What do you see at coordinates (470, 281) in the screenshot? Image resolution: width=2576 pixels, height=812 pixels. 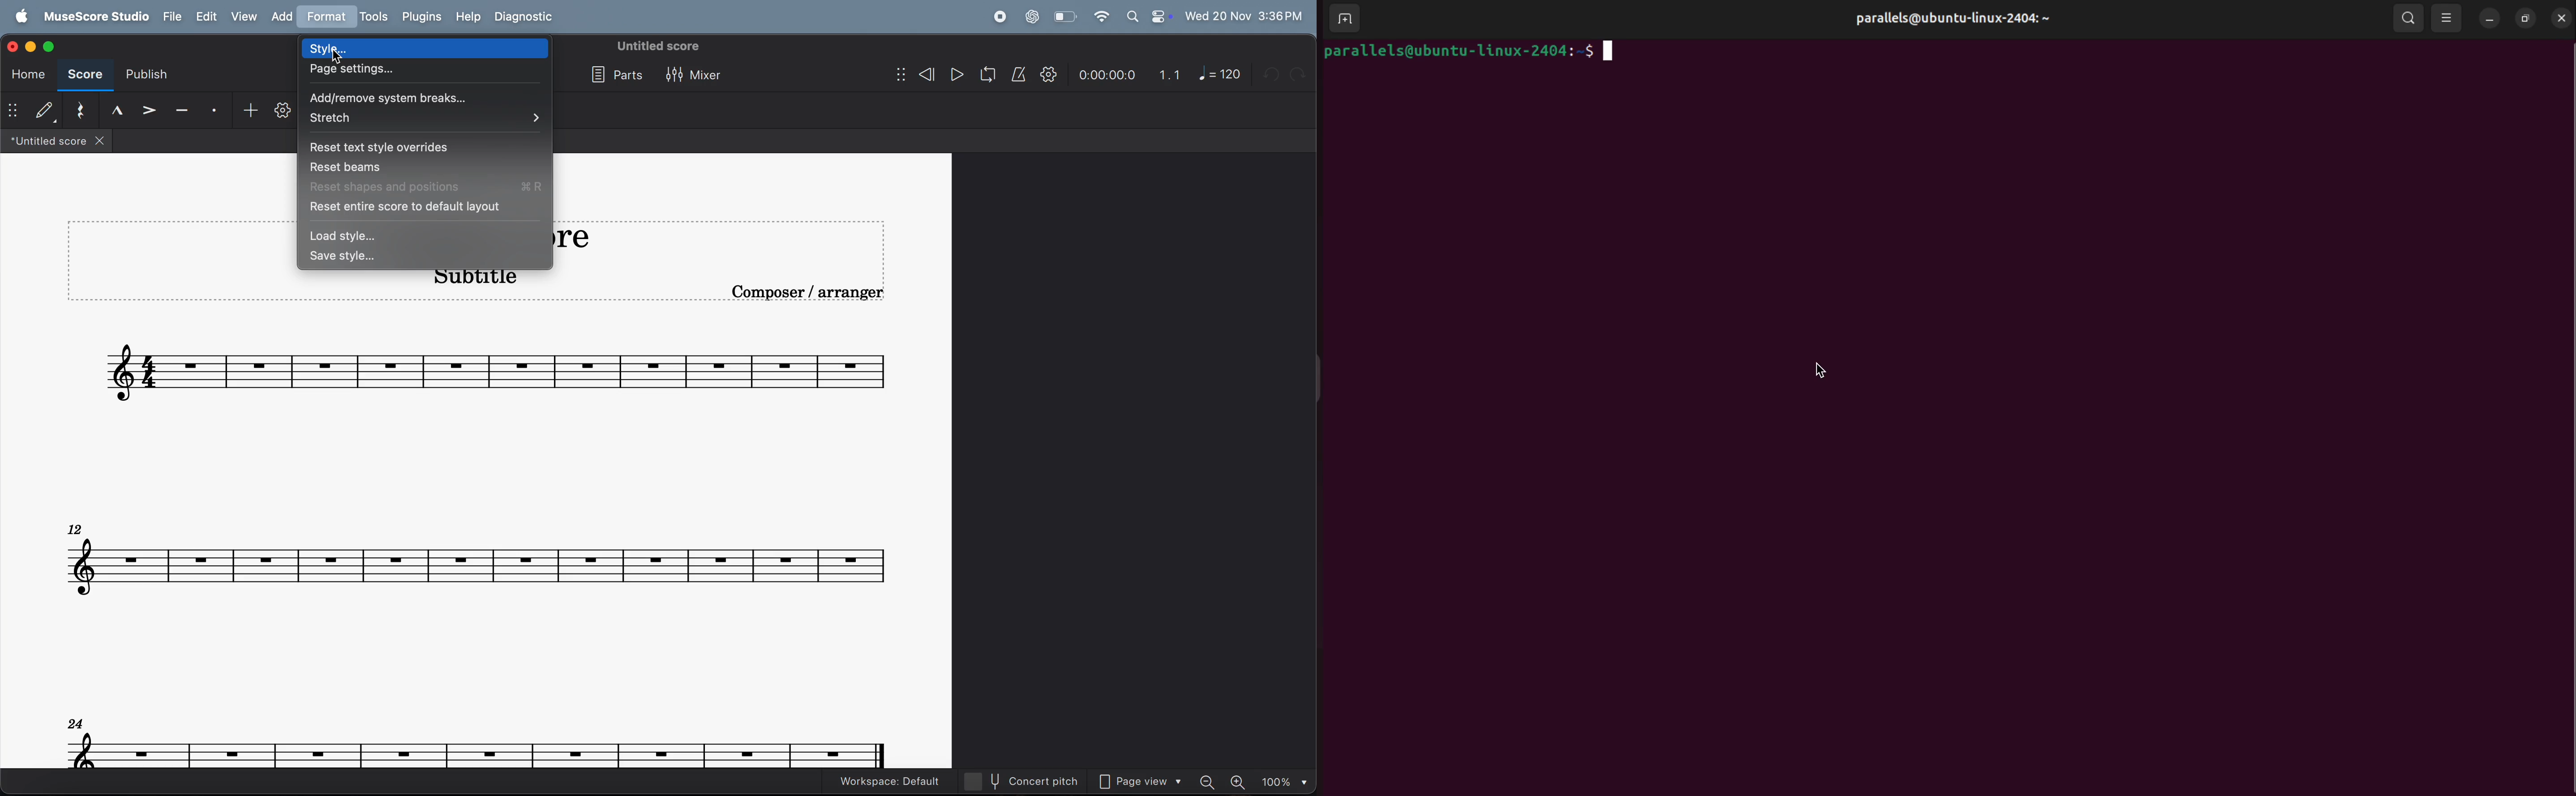 I see `subtitle` at bounding box center [470, 281].